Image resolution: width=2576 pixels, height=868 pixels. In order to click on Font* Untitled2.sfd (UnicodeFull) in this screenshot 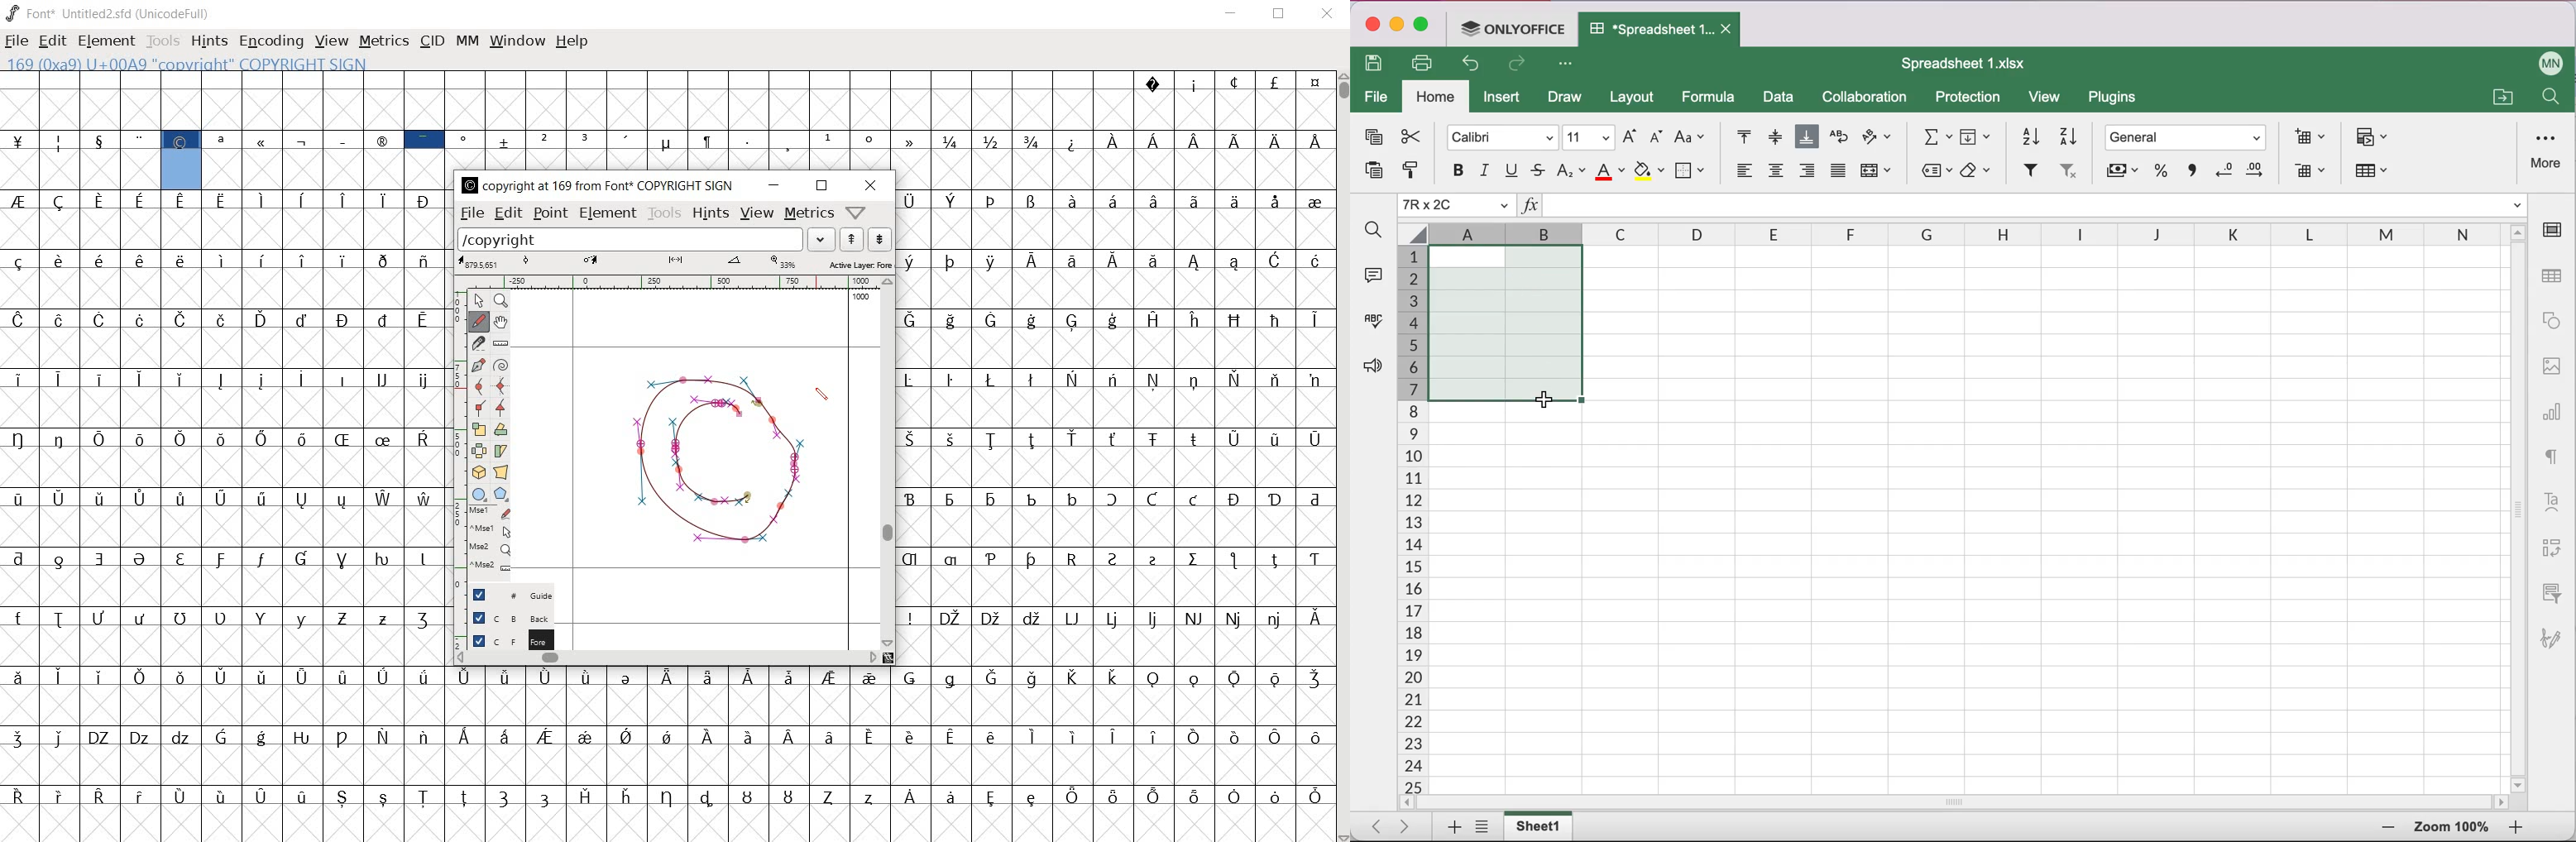, I will do `click(109, 14)`.